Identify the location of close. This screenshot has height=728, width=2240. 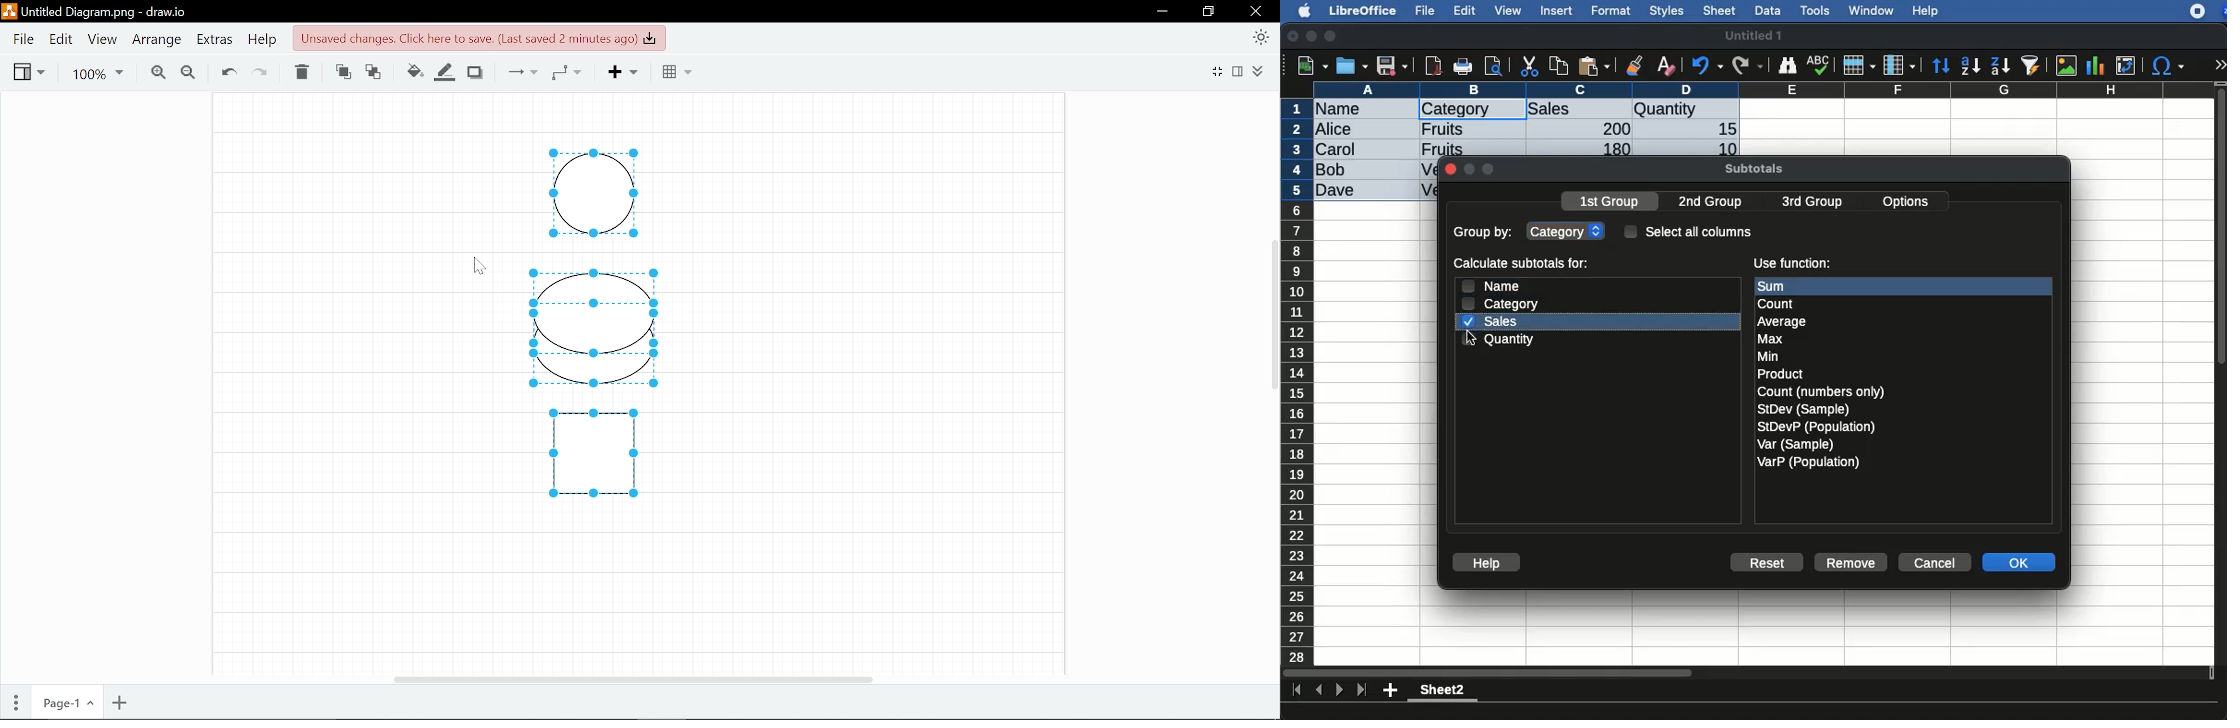
(1450, 171).